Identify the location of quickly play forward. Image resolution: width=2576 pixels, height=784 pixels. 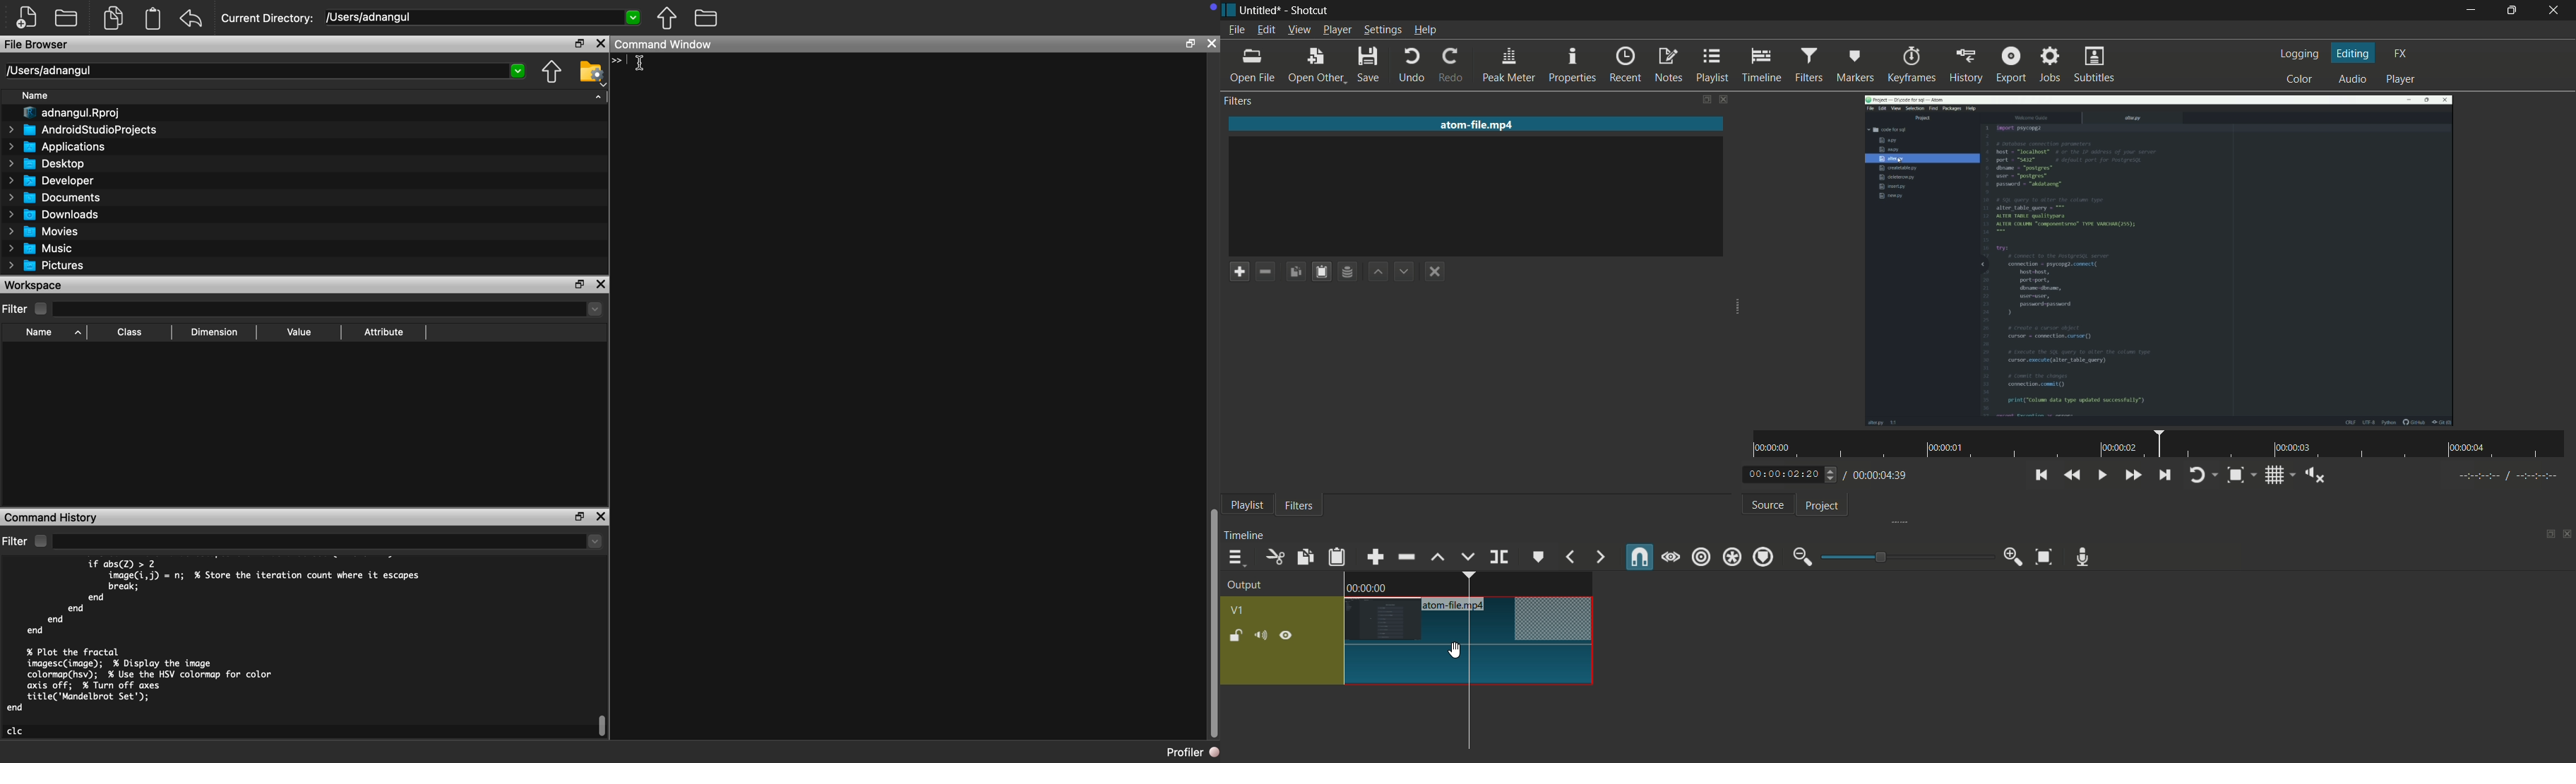
(2135, 476).